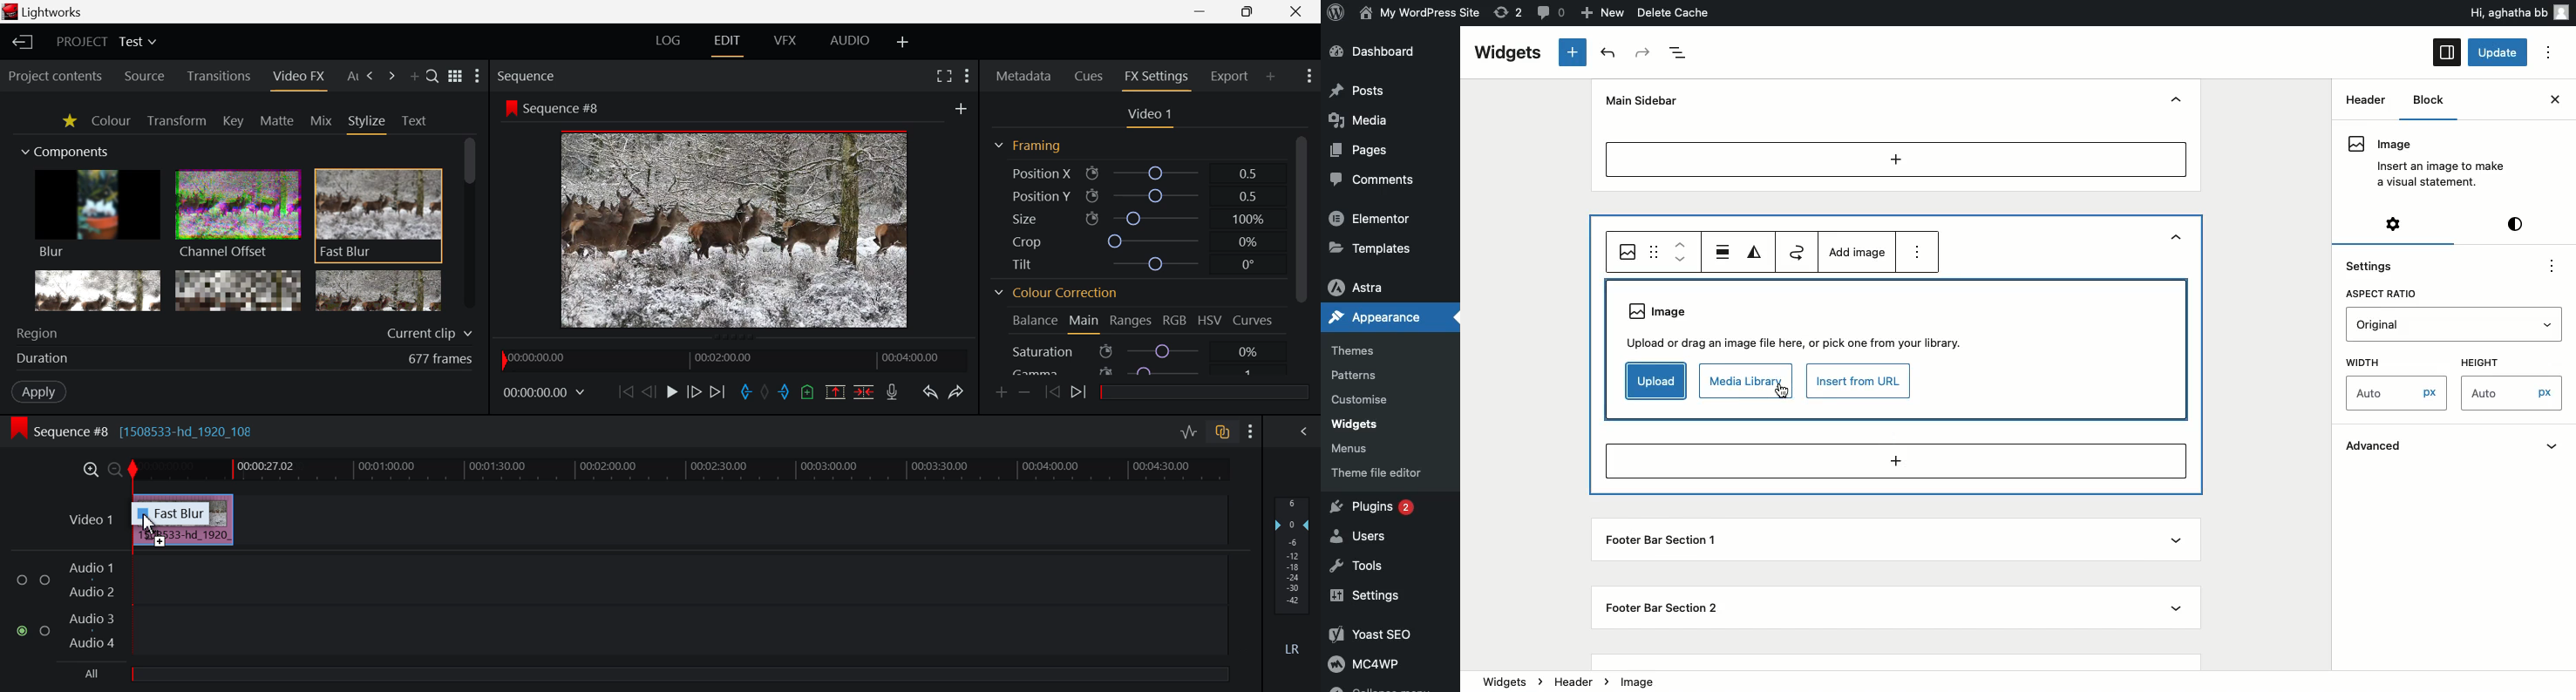 Image resolution: width=2576 pixels, height=700 pixels. Describe the element at coordinates (944, 78) in the screenshot. I see `Full Screen` at that location.